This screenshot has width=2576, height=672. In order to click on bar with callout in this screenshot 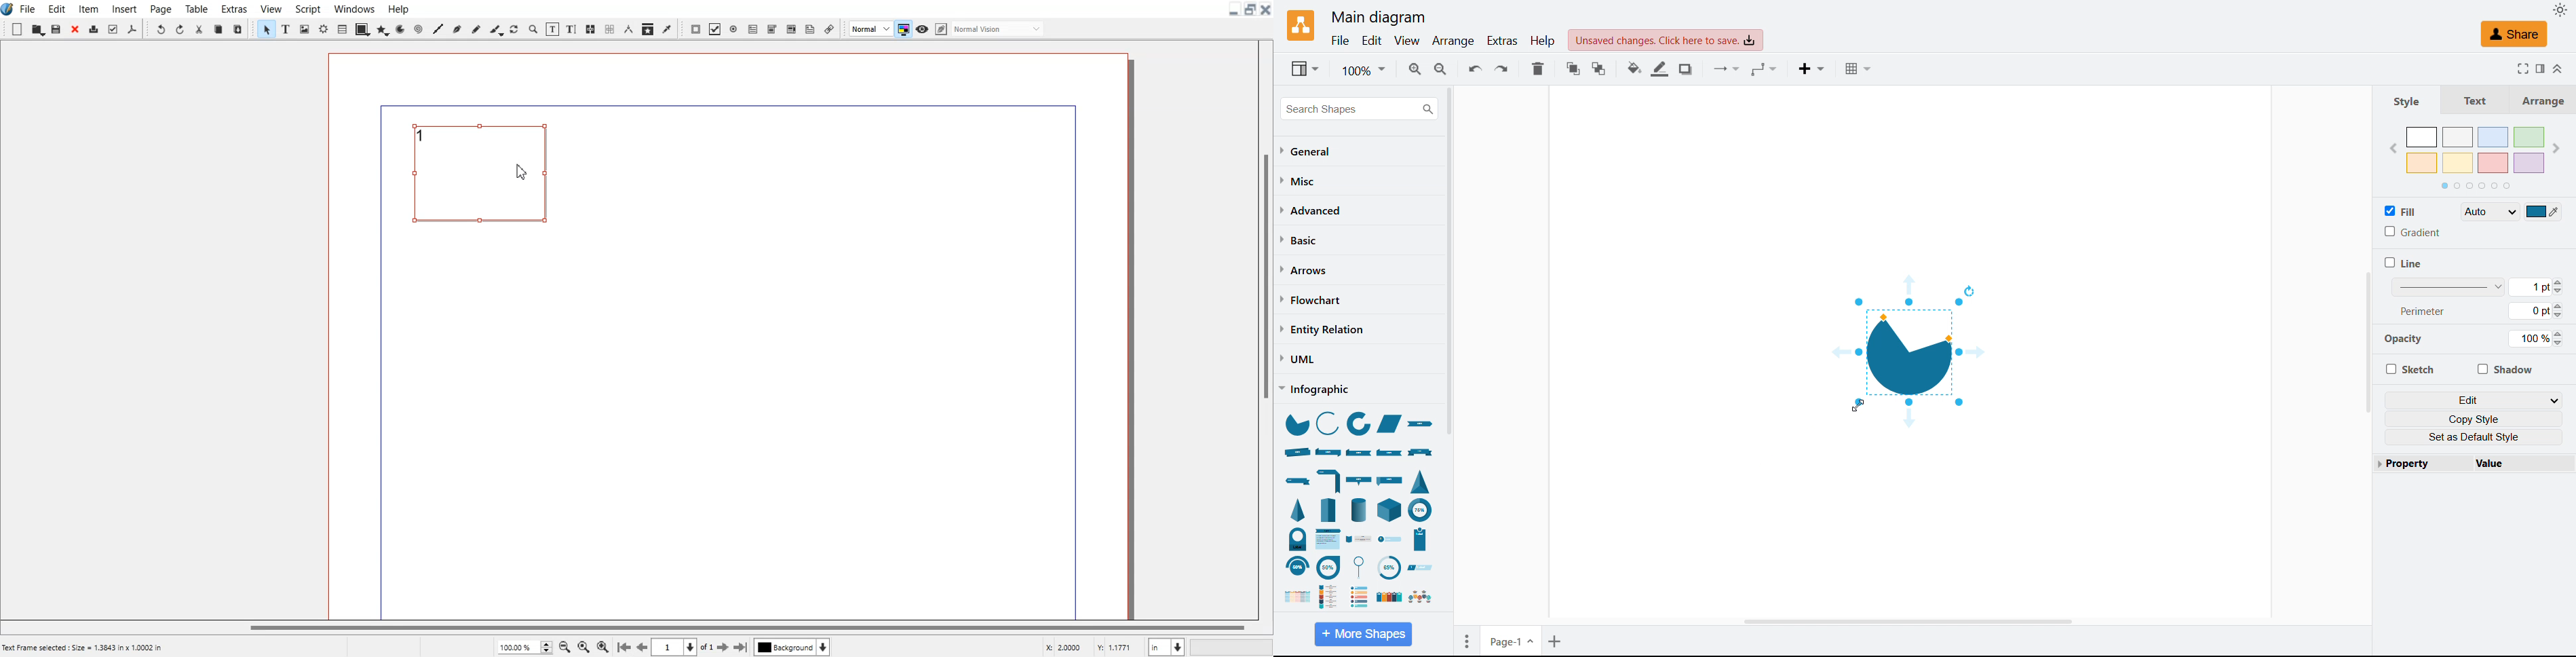, I will do `click(1358, 480)`.